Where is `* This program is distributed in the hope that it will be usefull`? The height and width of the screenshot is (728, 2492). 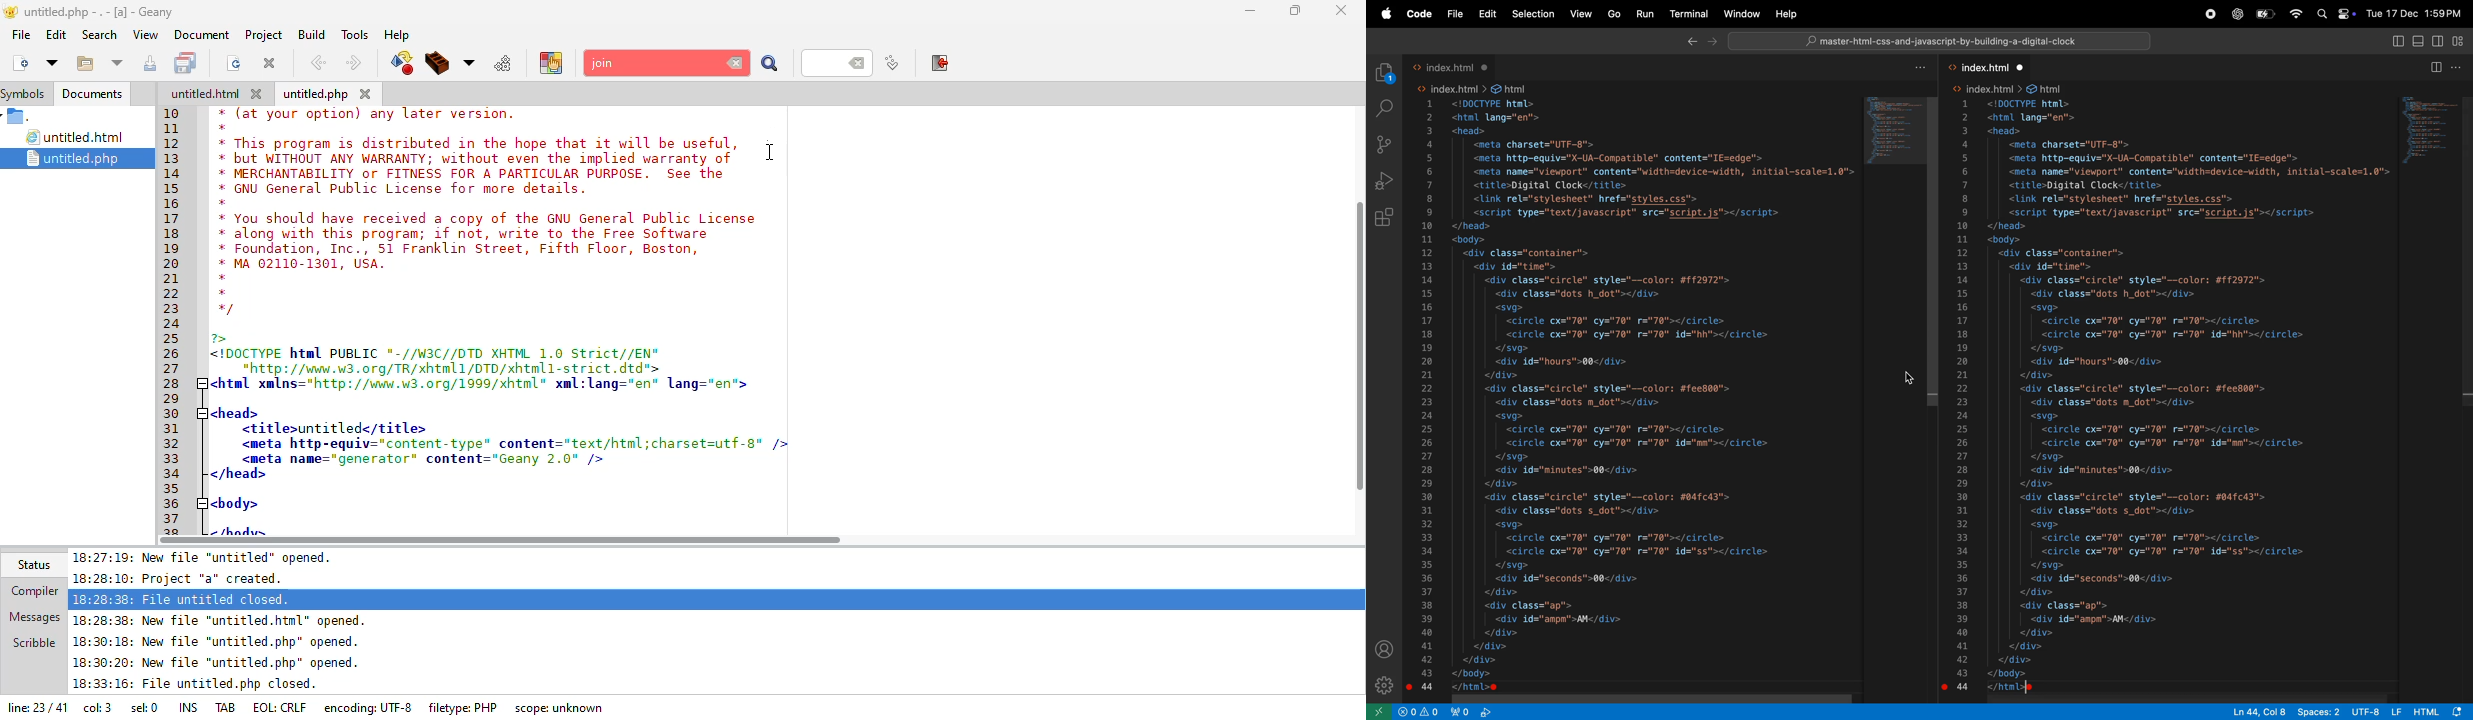 * This program is distributed in the hope that it will be usefull is located at coordinates (476, 143).